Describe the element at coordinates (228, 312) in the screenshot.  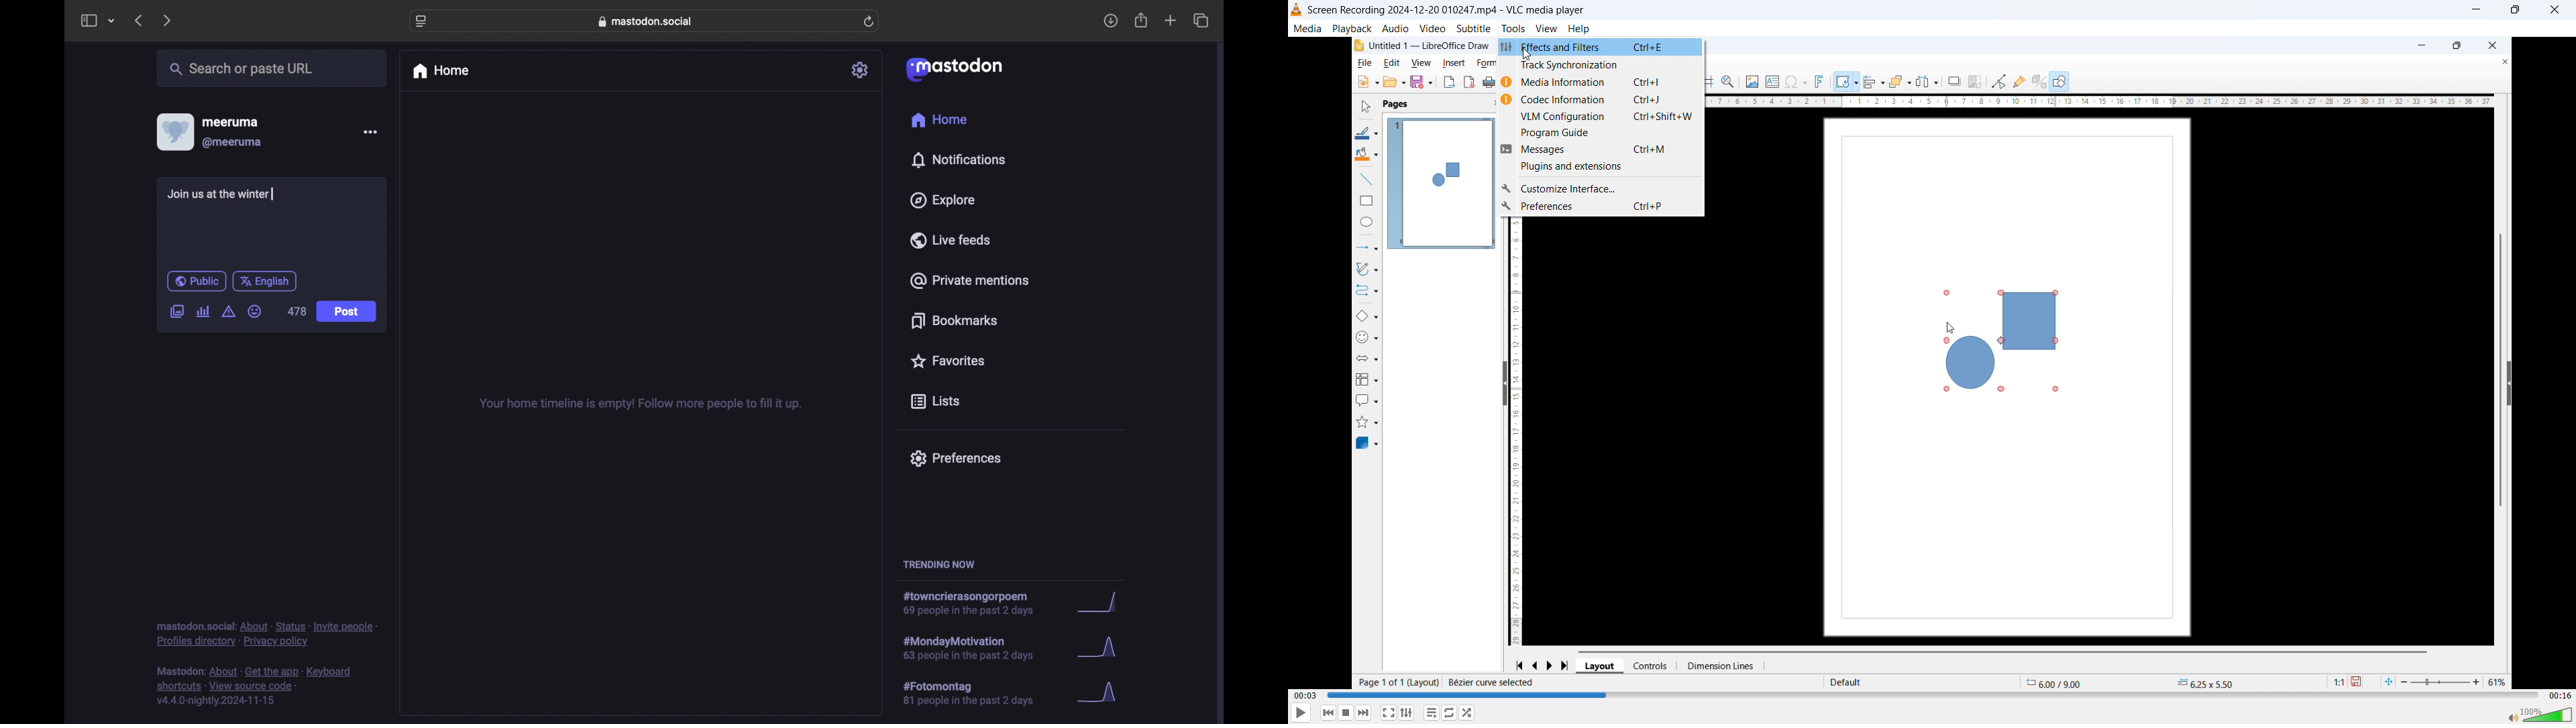
I see `add content warning` at that location.